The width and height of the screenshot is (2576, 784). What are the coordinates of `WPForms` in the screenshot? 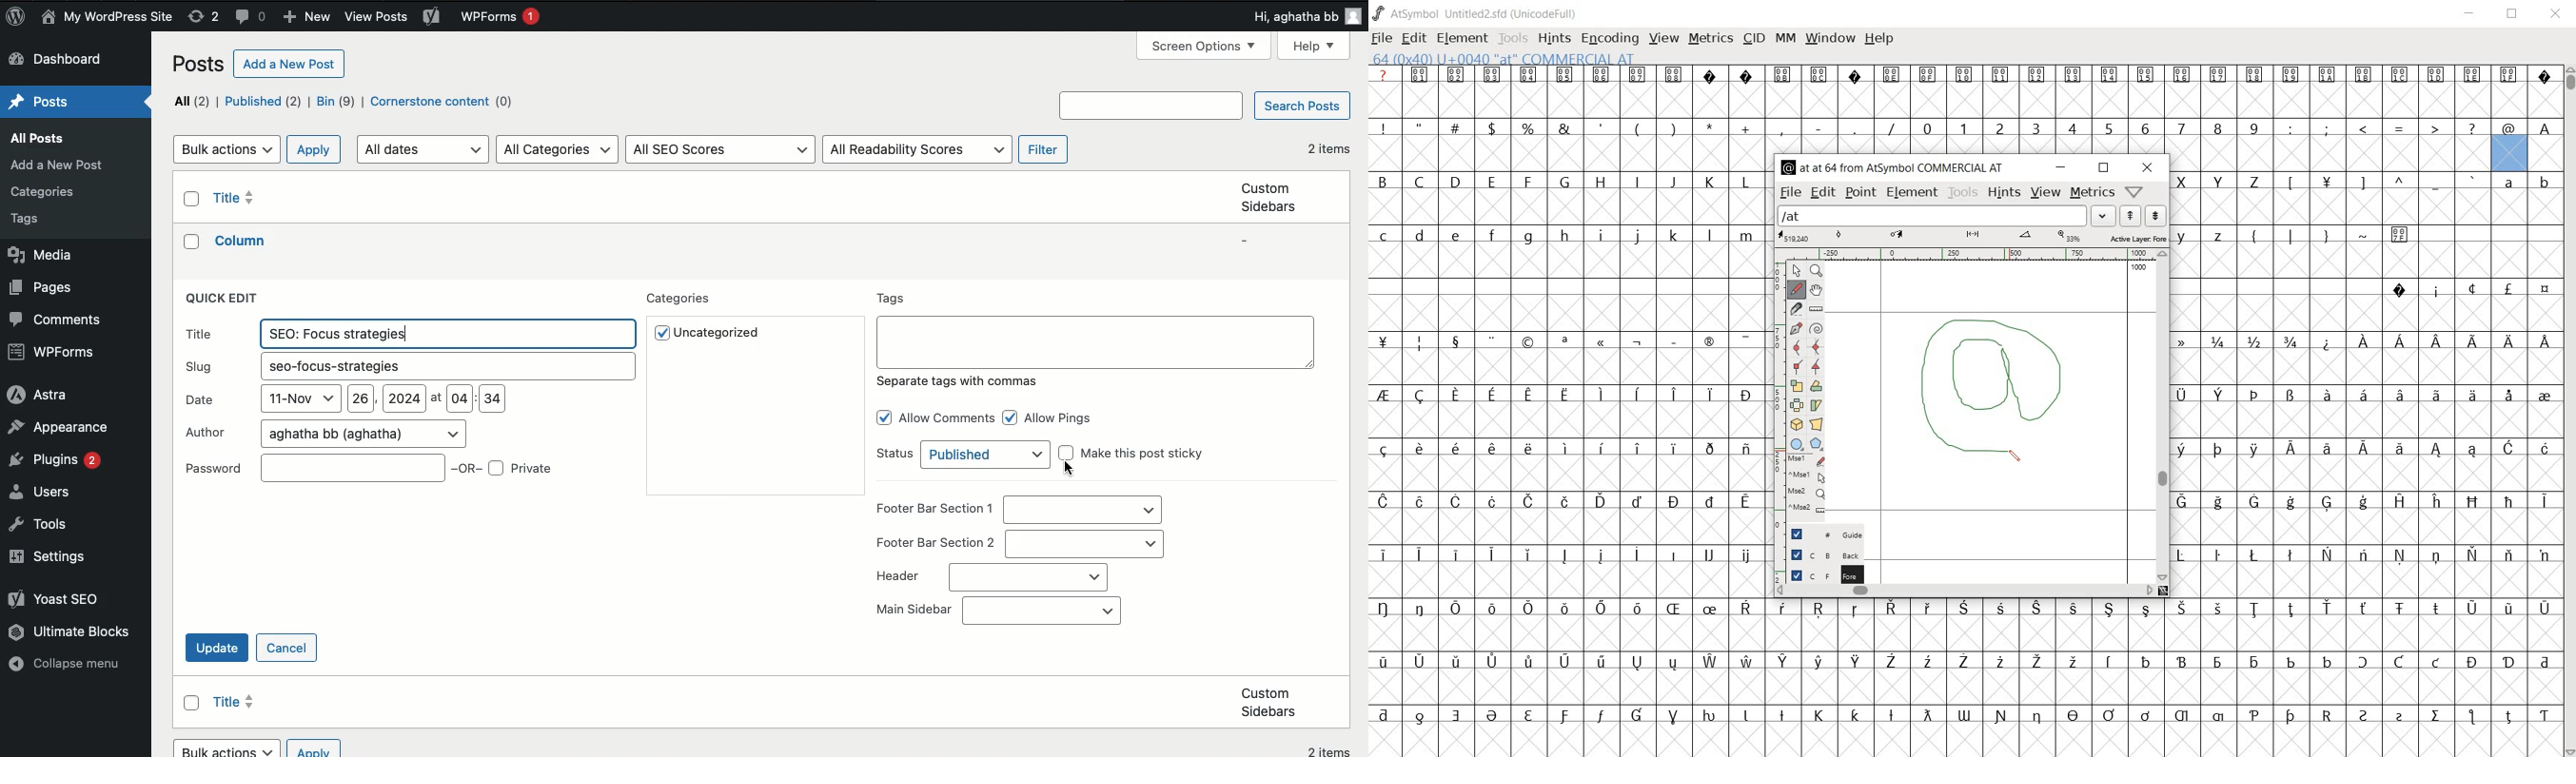 It's located at (500, 19).